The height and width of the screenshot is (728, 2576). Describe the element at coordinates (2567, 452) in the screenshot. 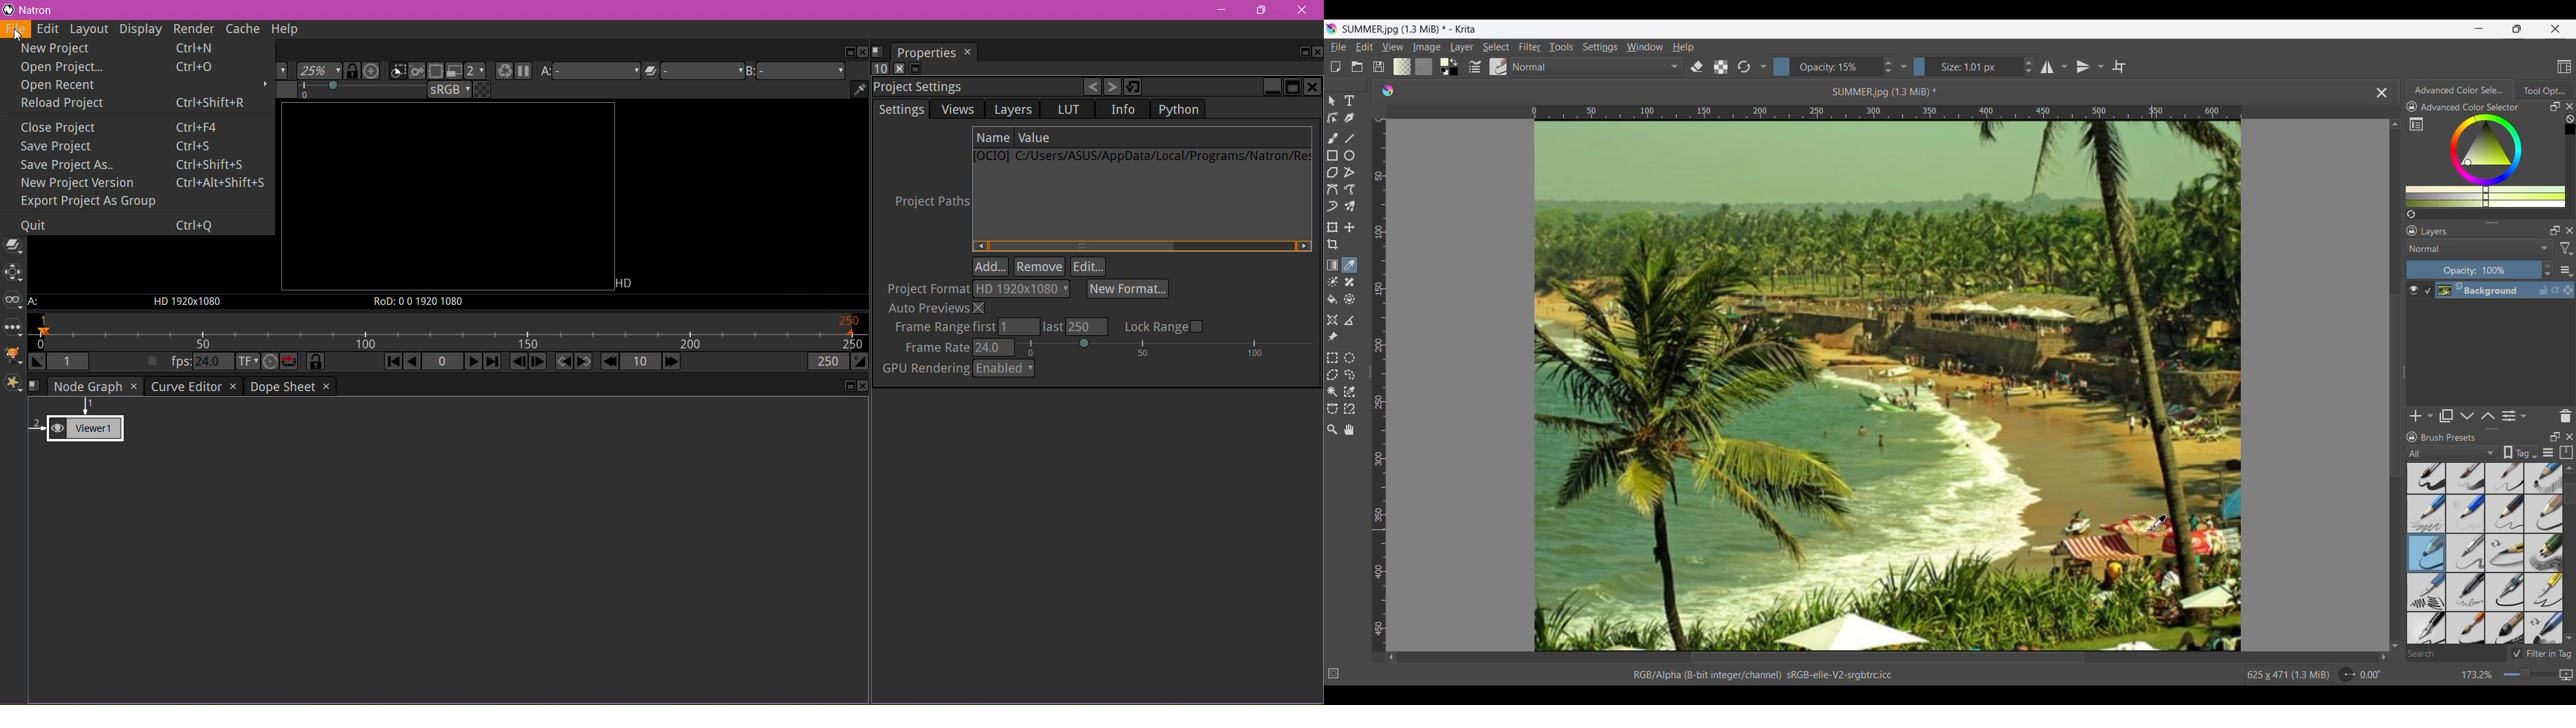

I see `Storage resources` at that location.